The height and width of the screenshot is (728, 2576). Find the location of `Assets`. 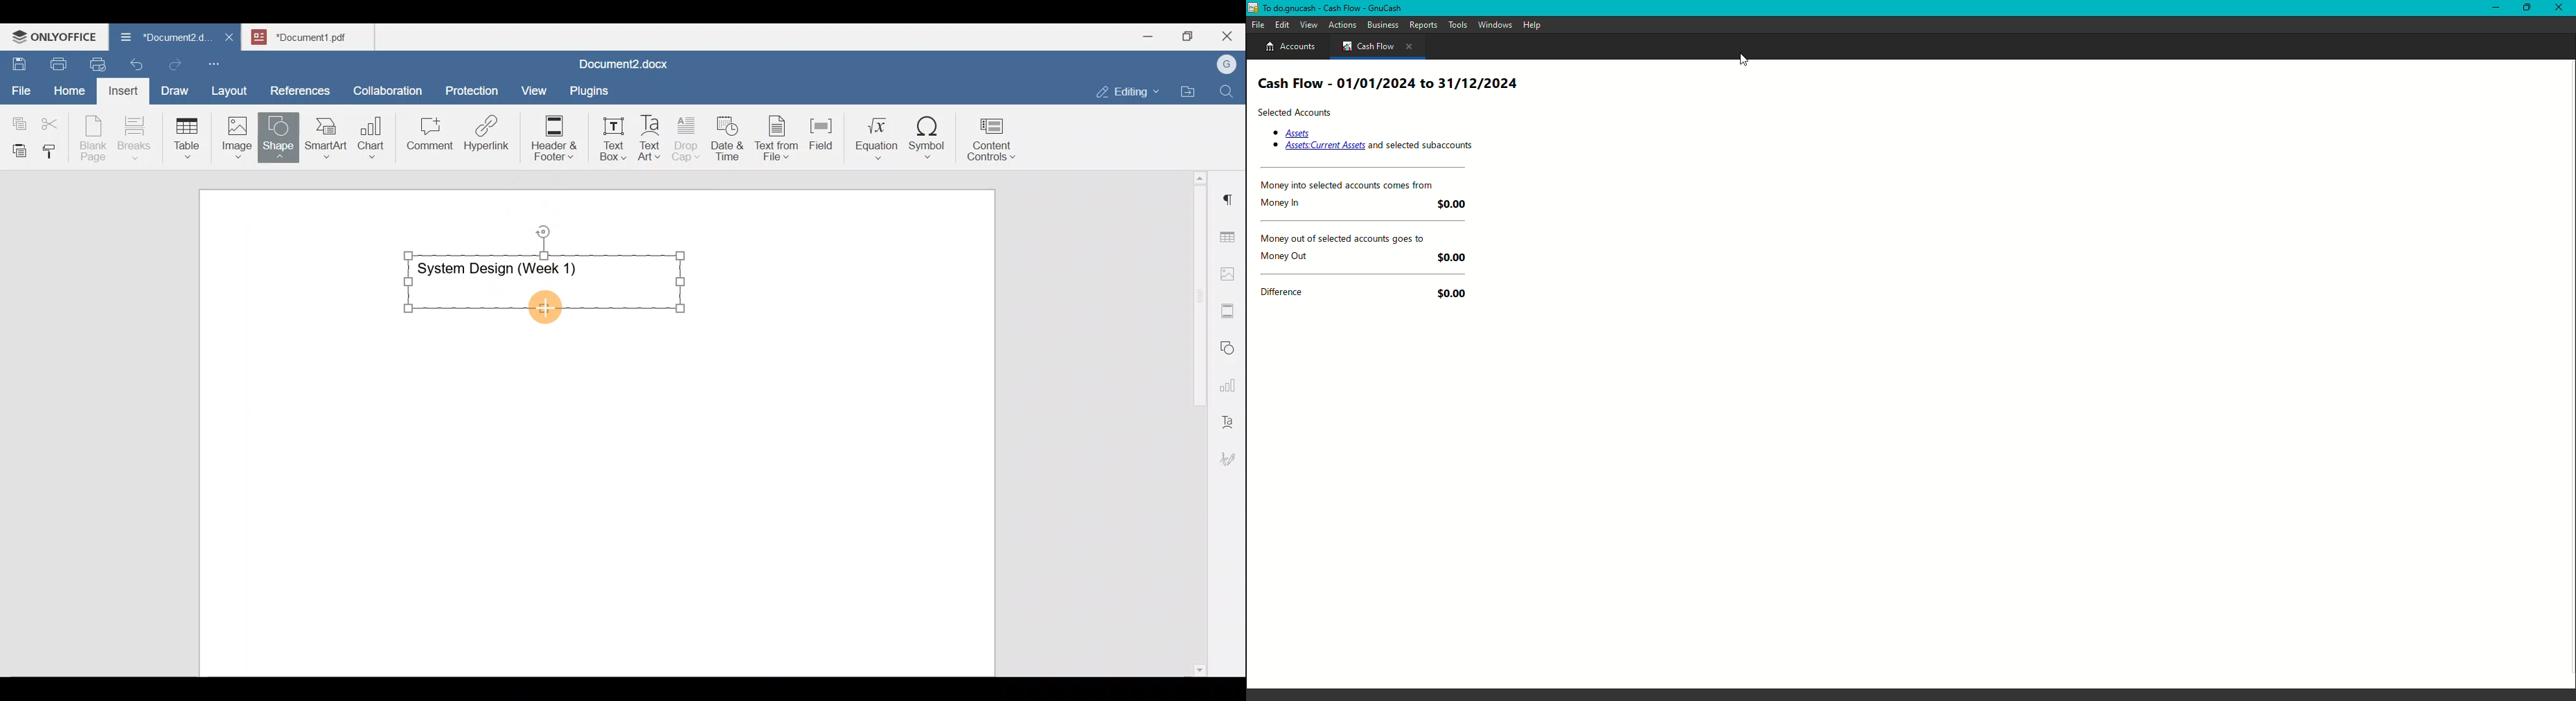

Assets is located at coordinates (1291, 132).